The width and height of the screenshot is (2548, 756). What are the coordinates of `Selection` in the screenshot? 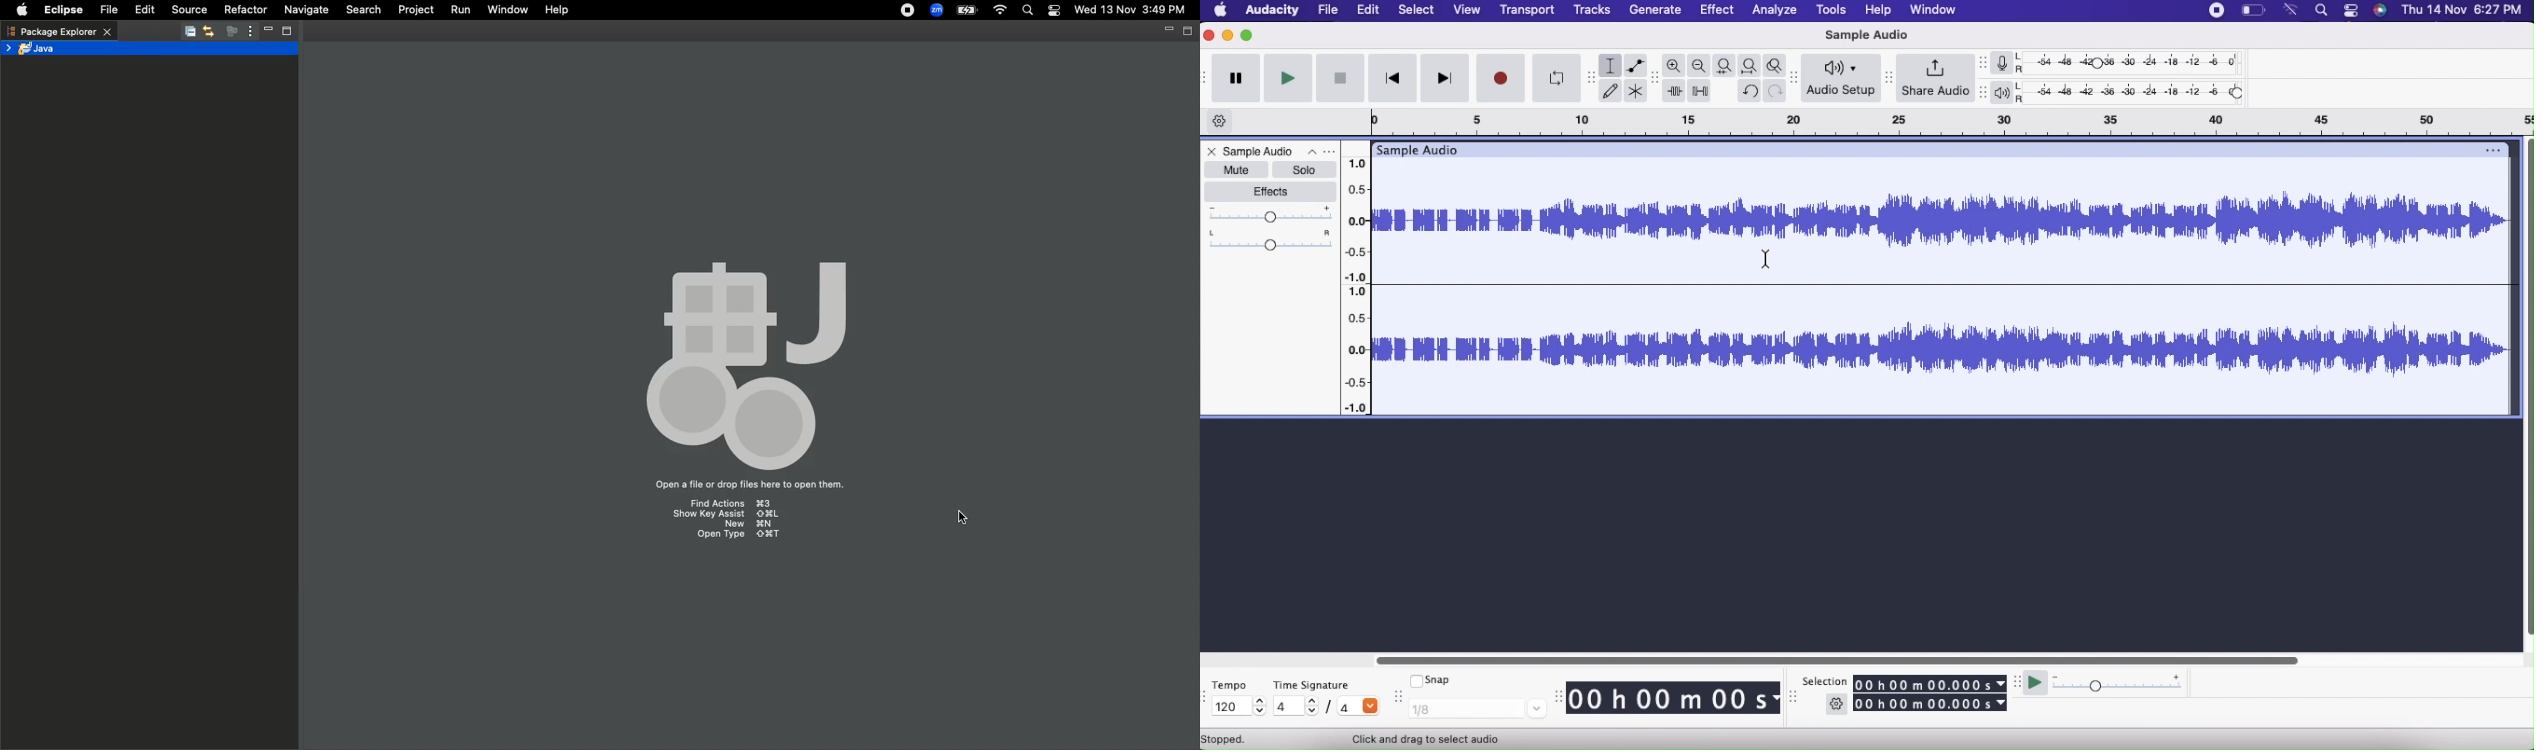 It's located at (1826, 679).